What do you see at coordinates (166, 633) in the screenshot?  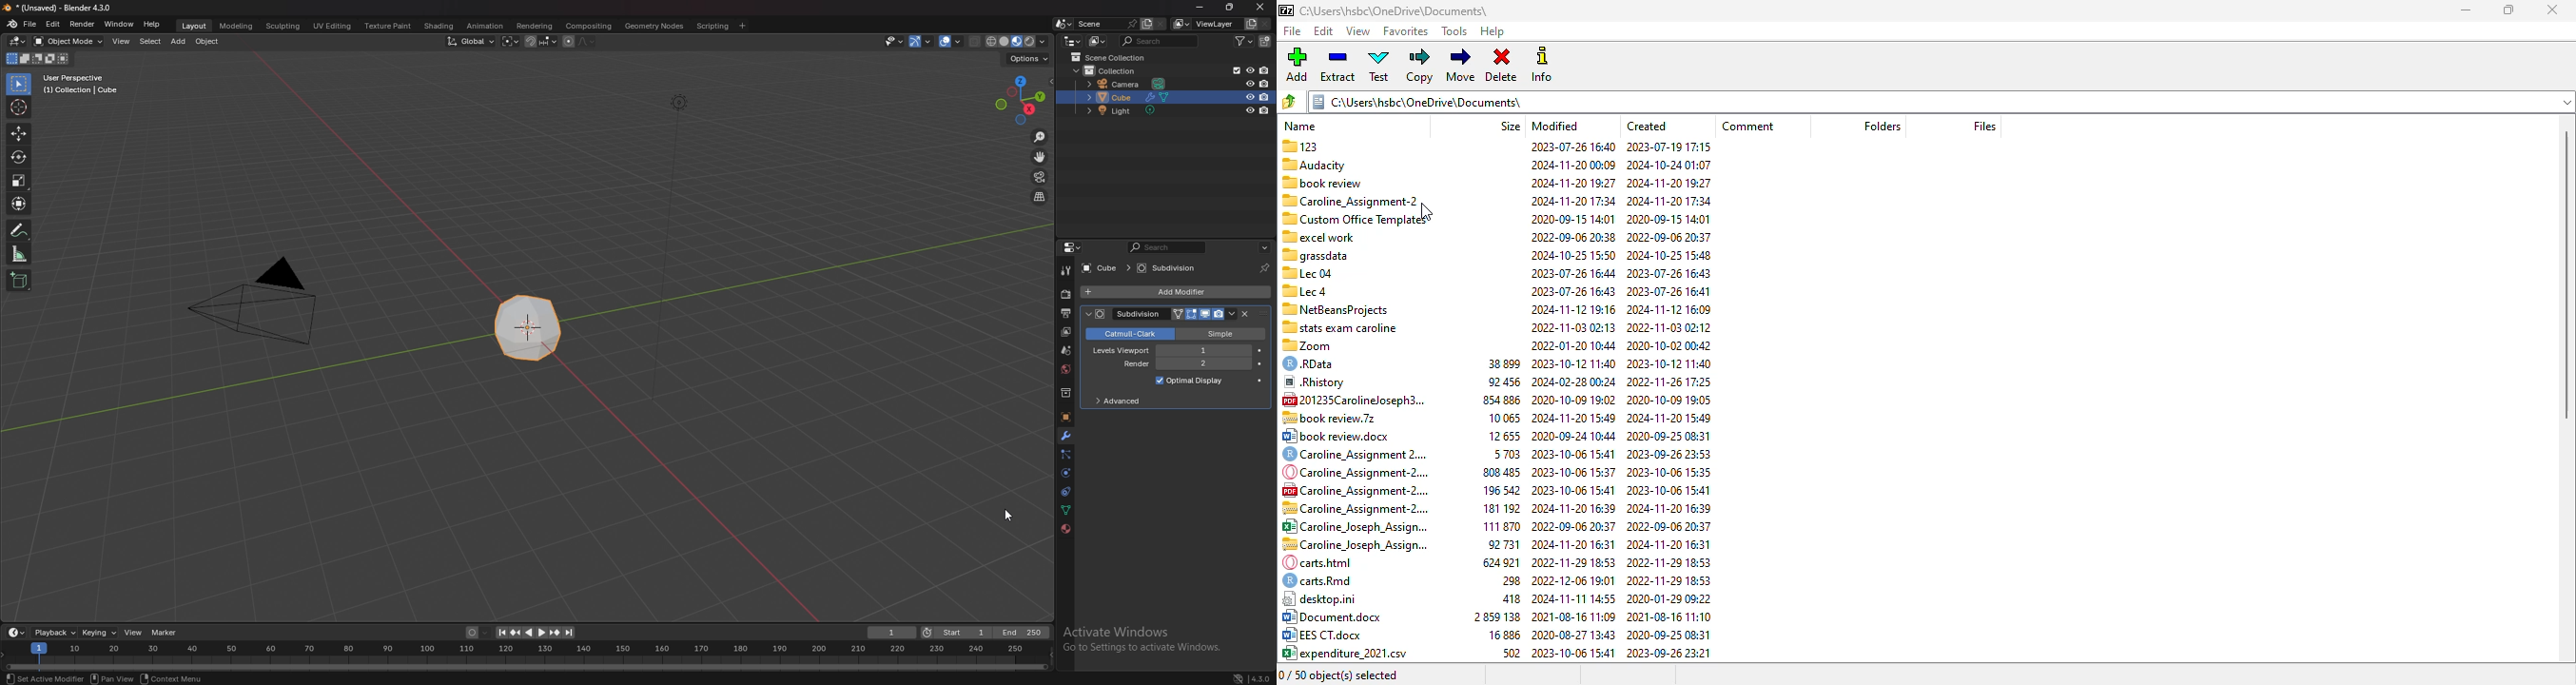 I see `marker` at bounding box center [166, 633].